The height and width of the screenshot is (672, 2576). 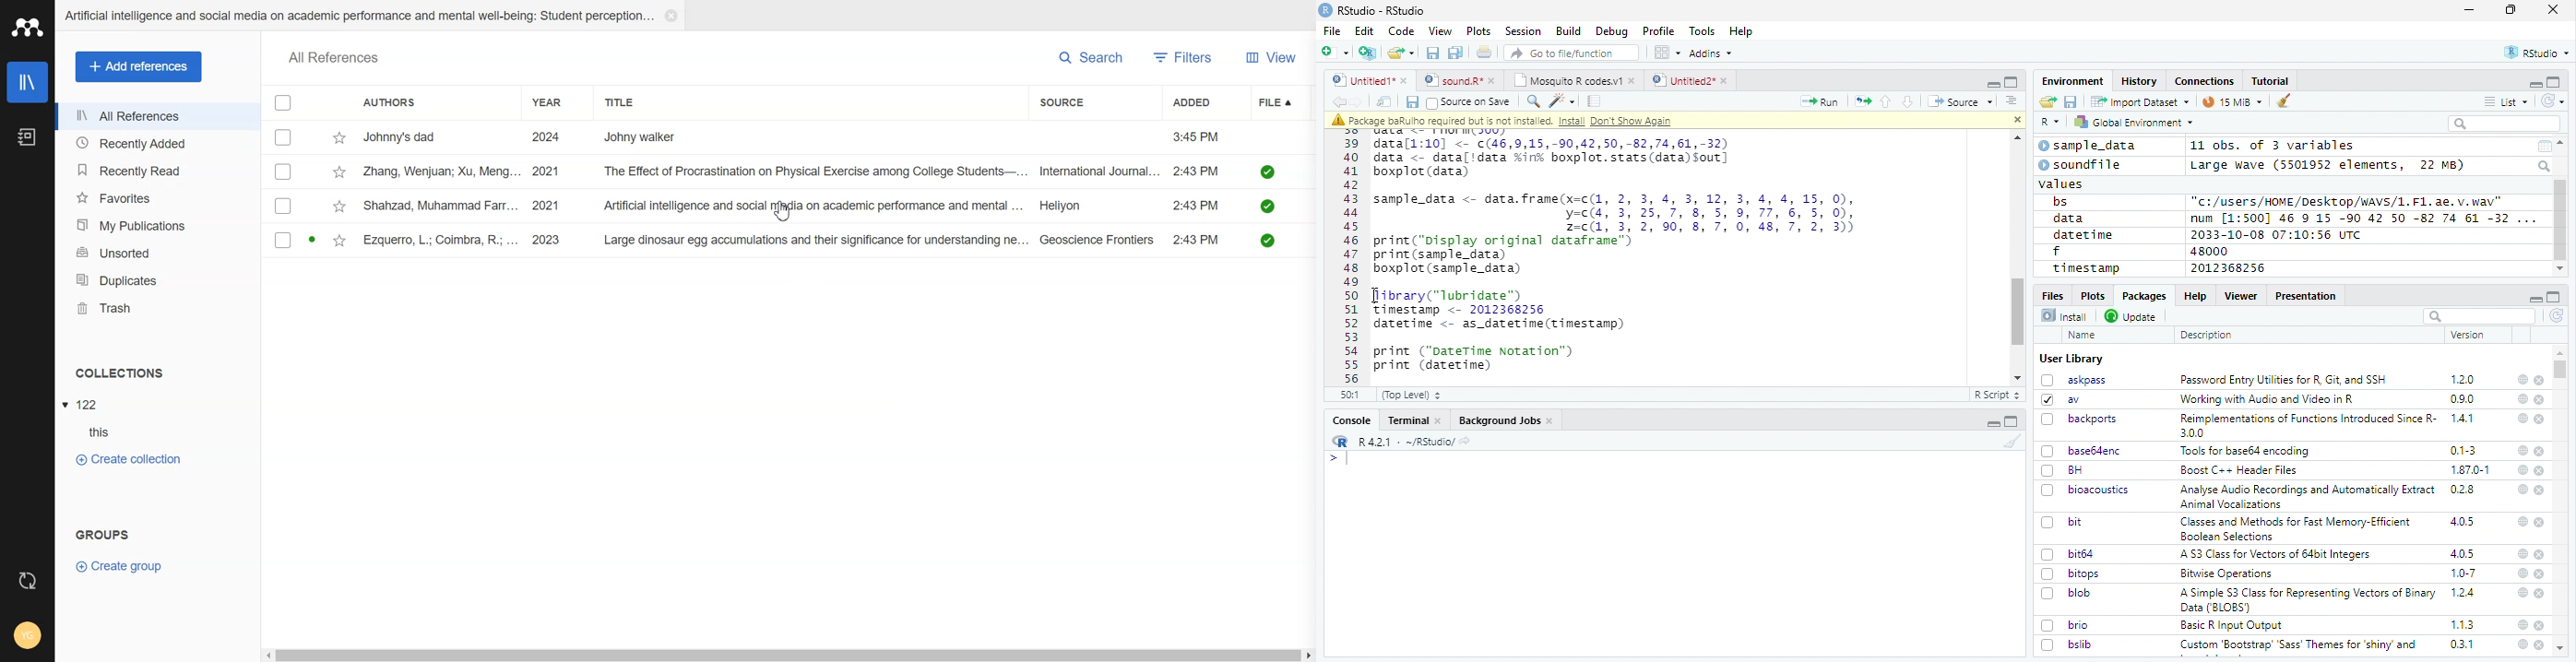 What do you see at coordinates (1573, 80) in the screenshot?
I see `Mosquito R codes.v1` at bounding box center [1573, 80].